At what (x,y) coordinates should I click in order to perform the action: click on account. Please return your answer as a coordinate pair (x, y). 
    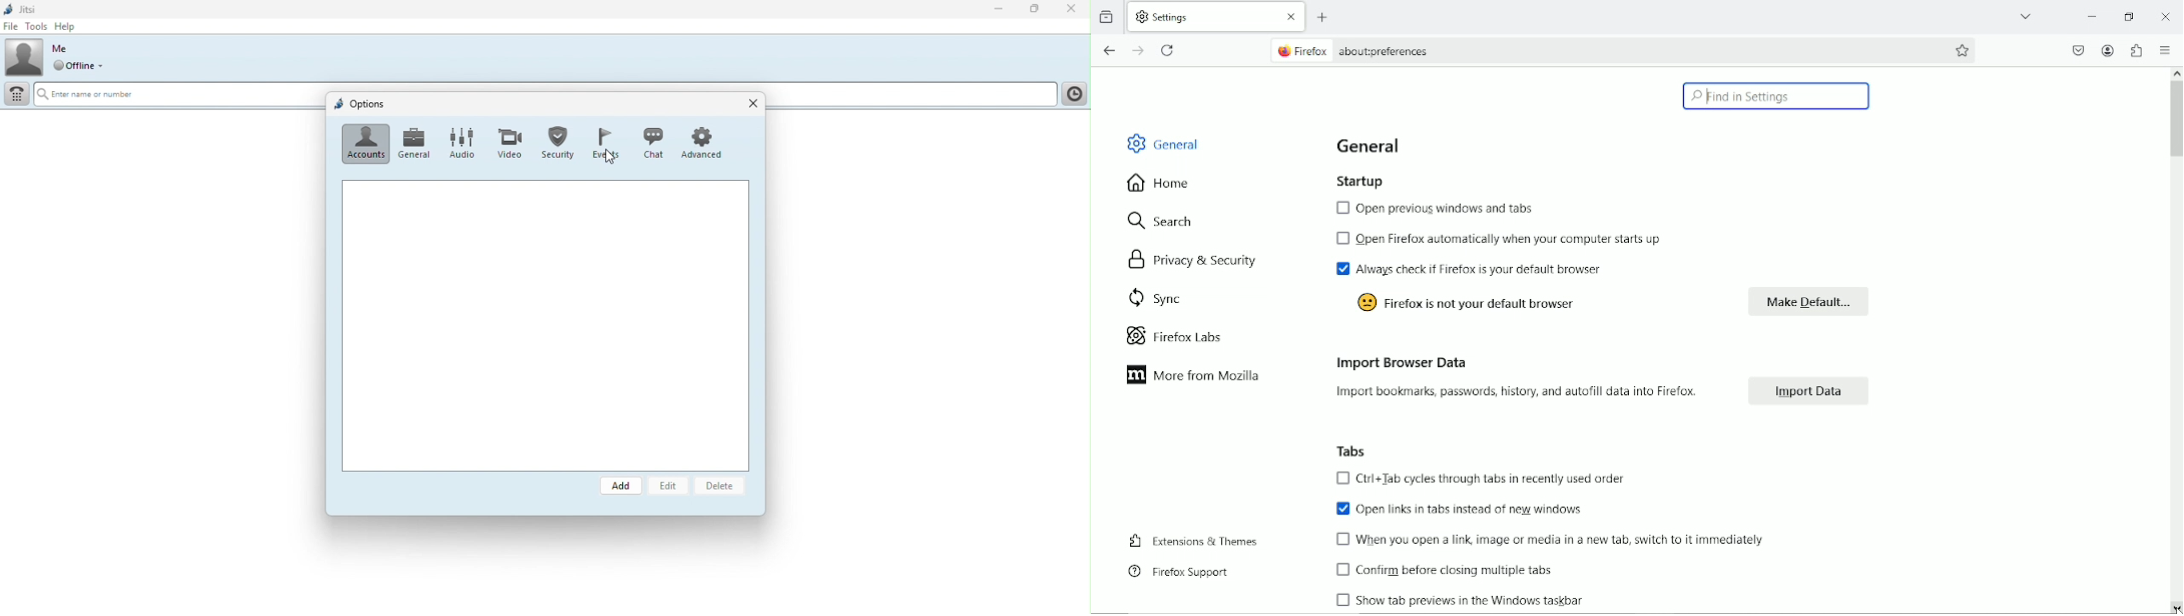
    Looking at the image, I should click on (2108, 50).